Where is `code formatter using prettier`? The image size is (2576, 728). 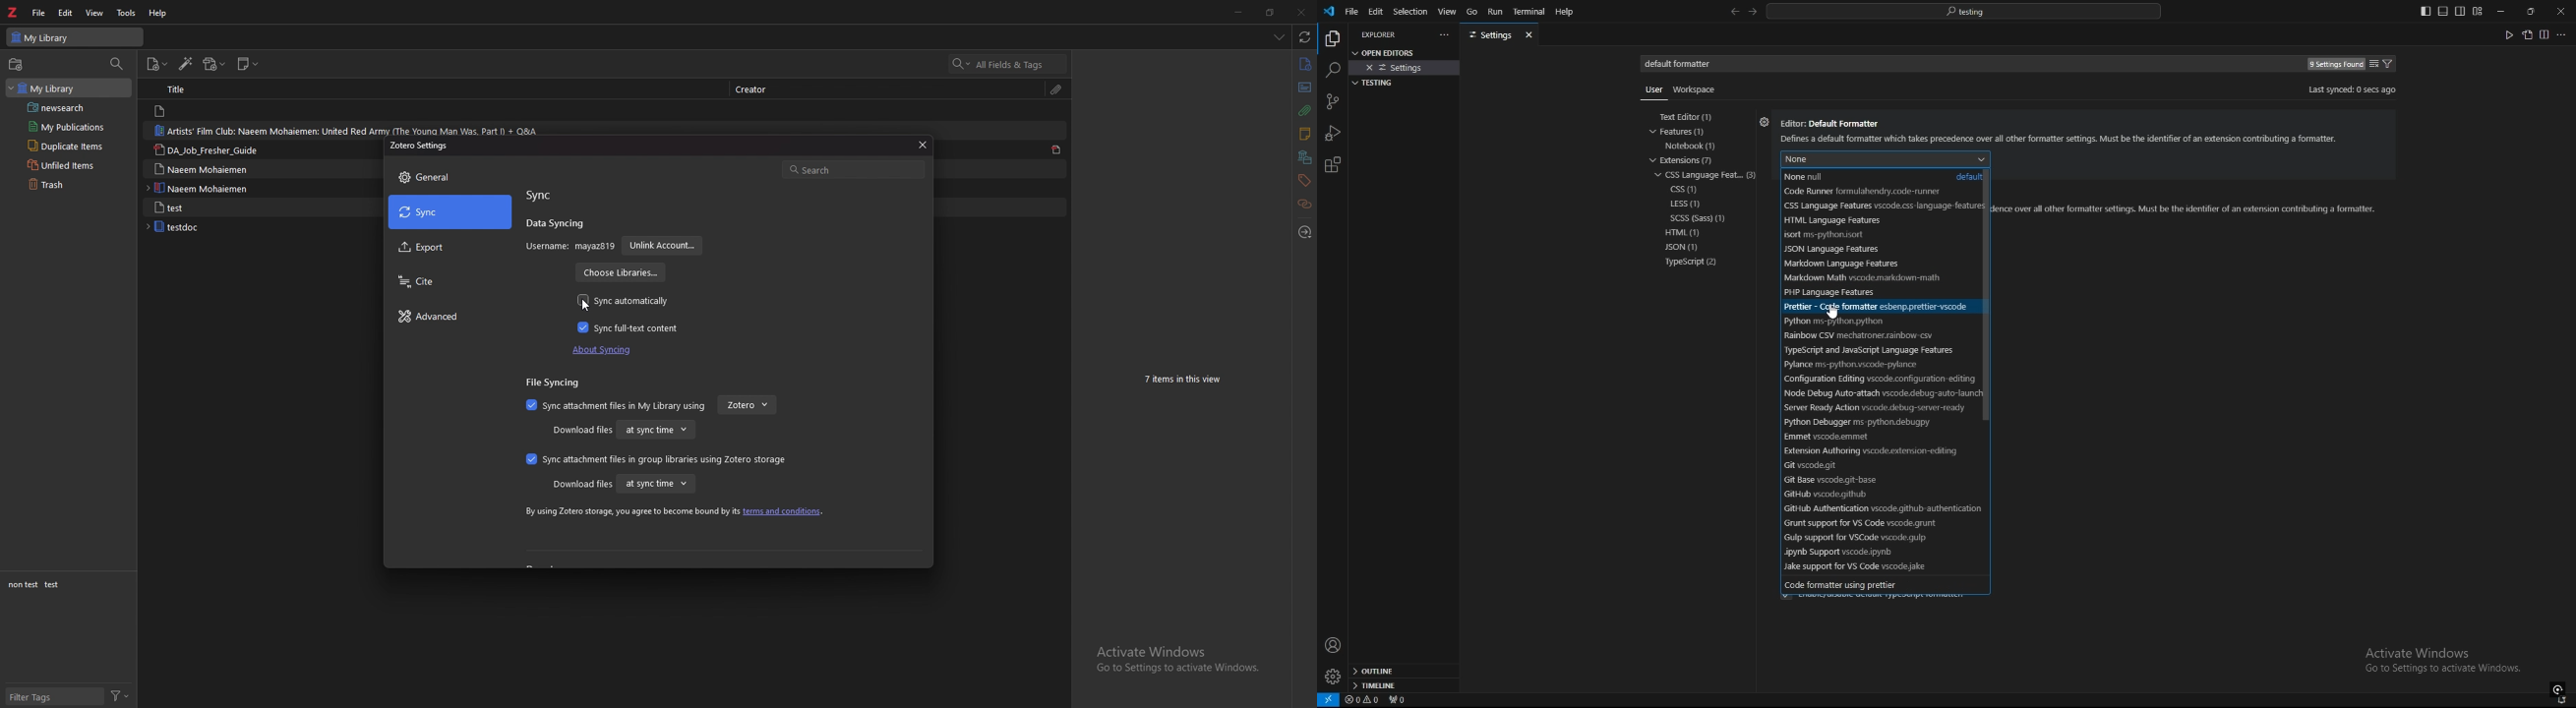 code formatter using prettier is located at coordinates (1878, 584).